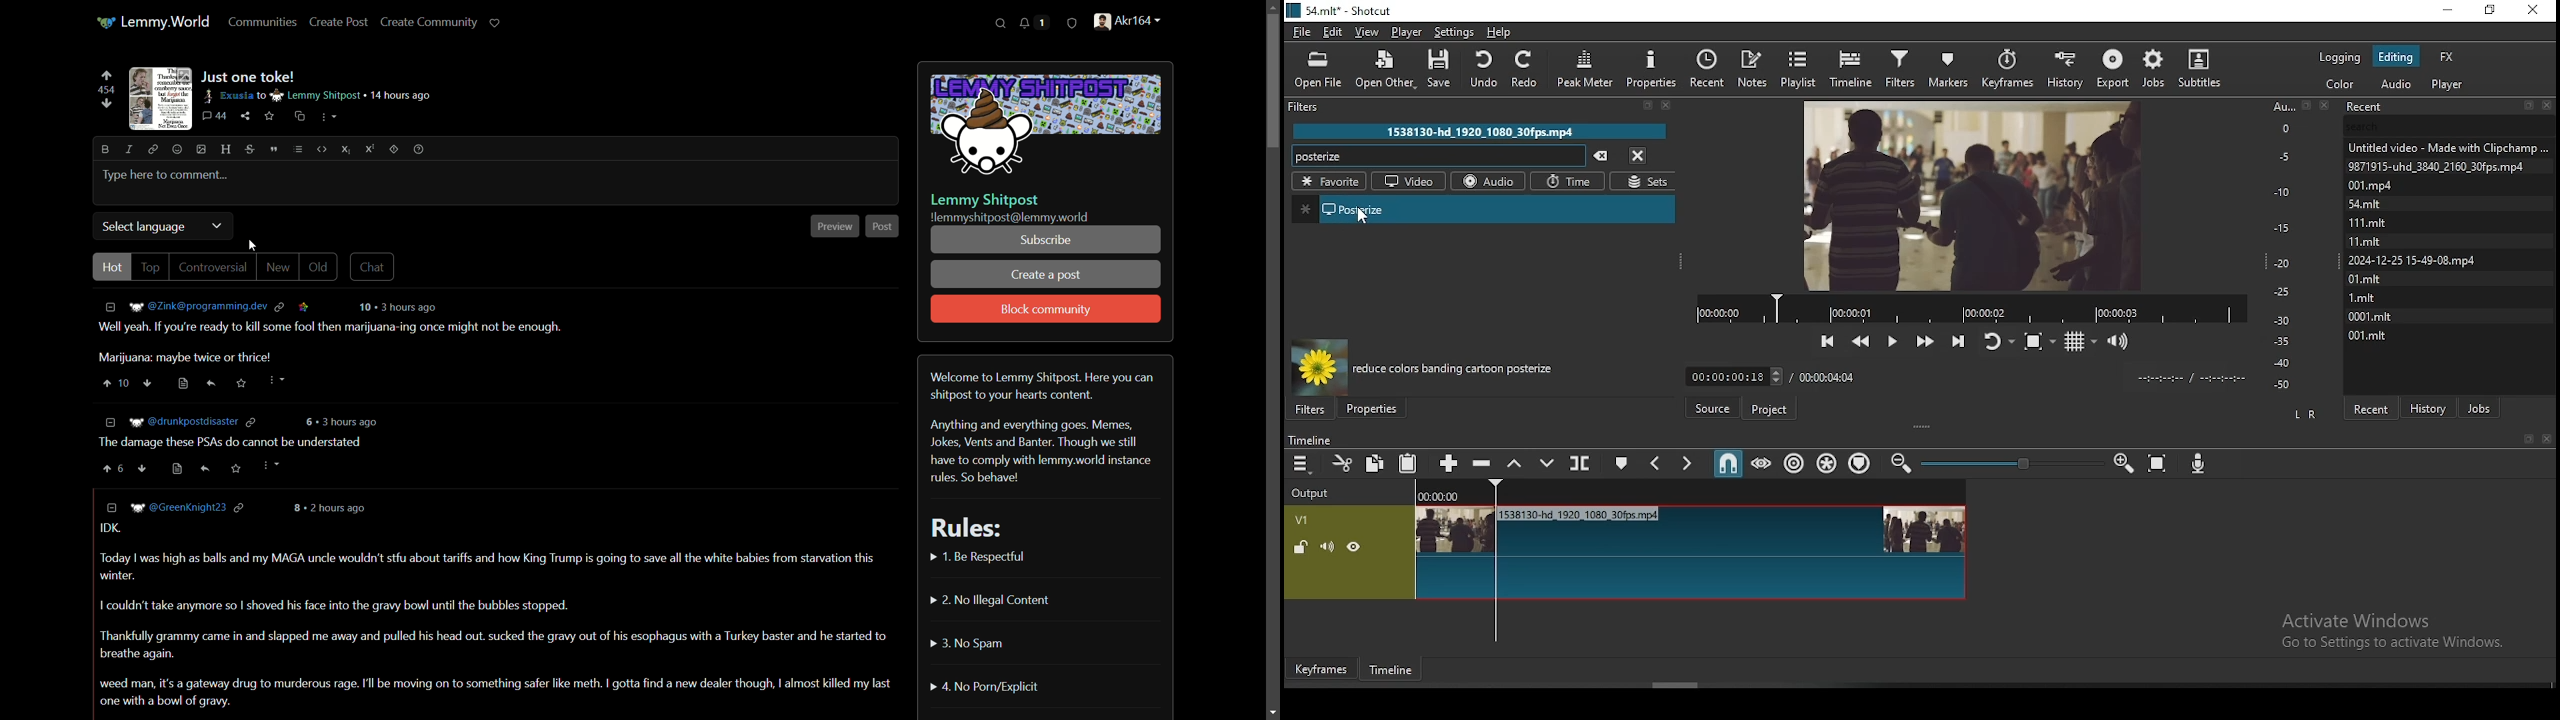 The width and height of the screenshot is (2576, 728). What do you see at coordinates (214, 268) in the screenshot?
I see `controversial` at bounding box center [214, 268].